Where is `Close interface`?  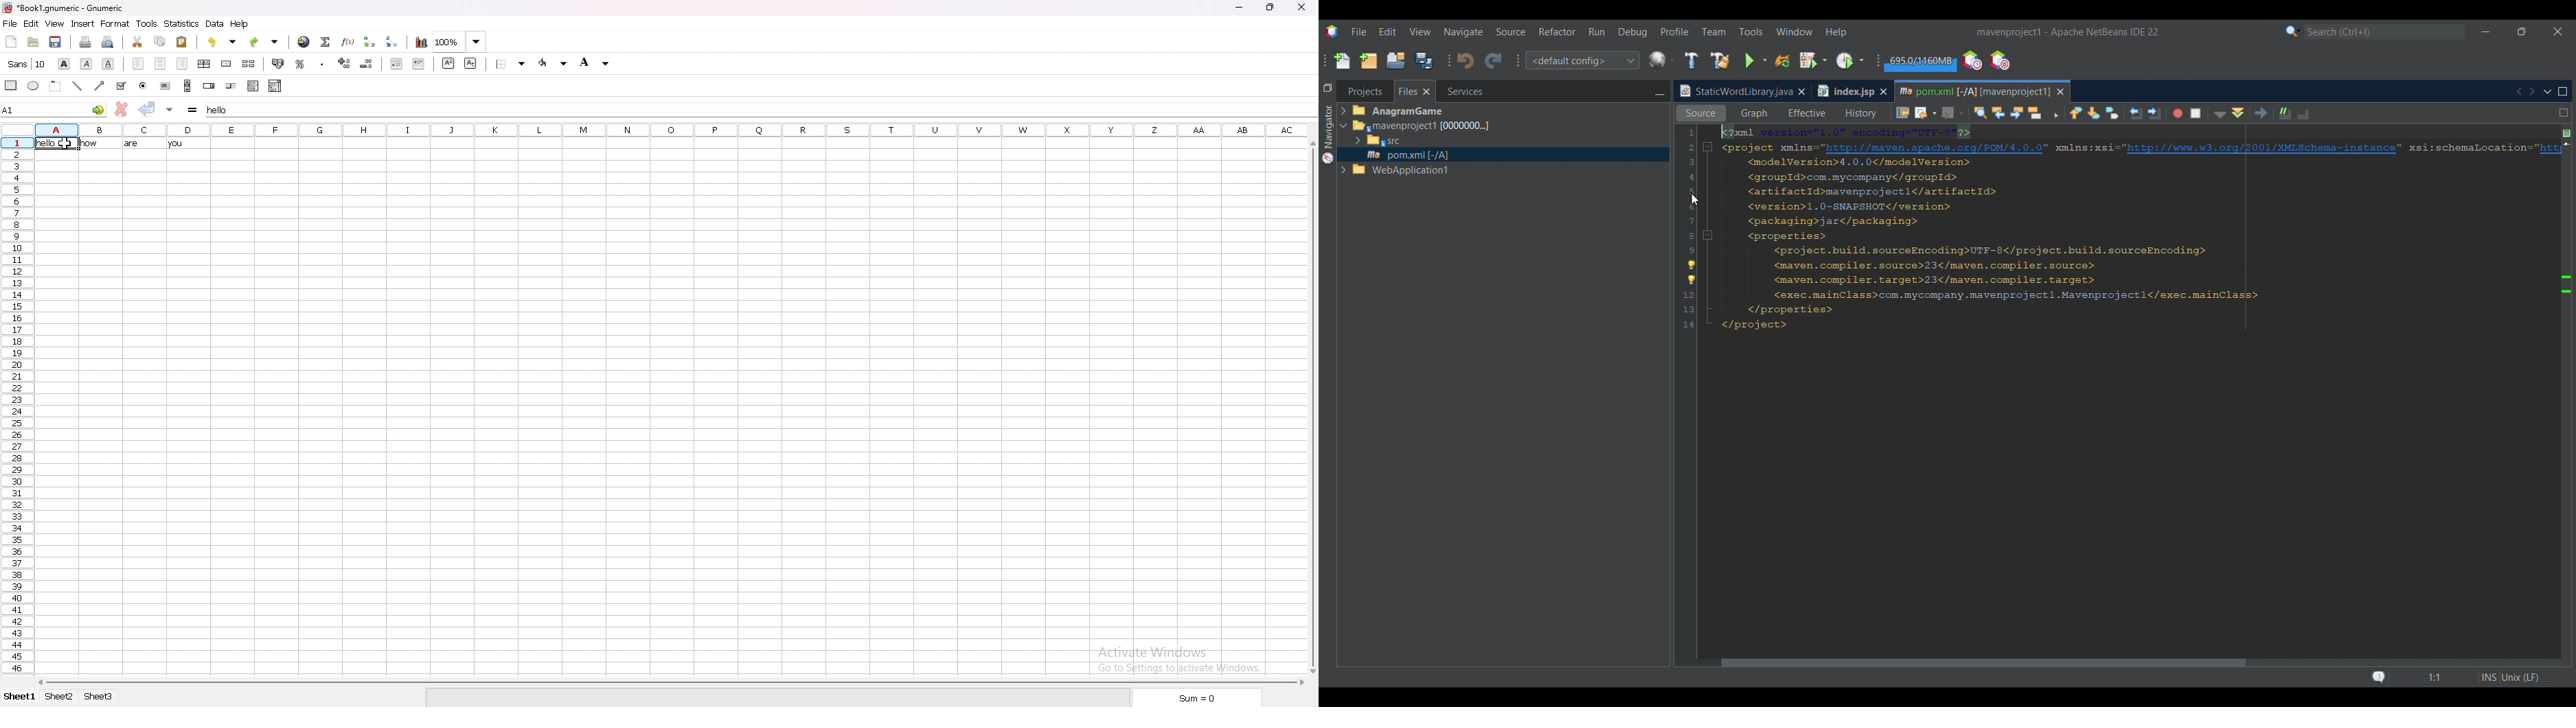 Close interface is located at coordinates (2558, 31).